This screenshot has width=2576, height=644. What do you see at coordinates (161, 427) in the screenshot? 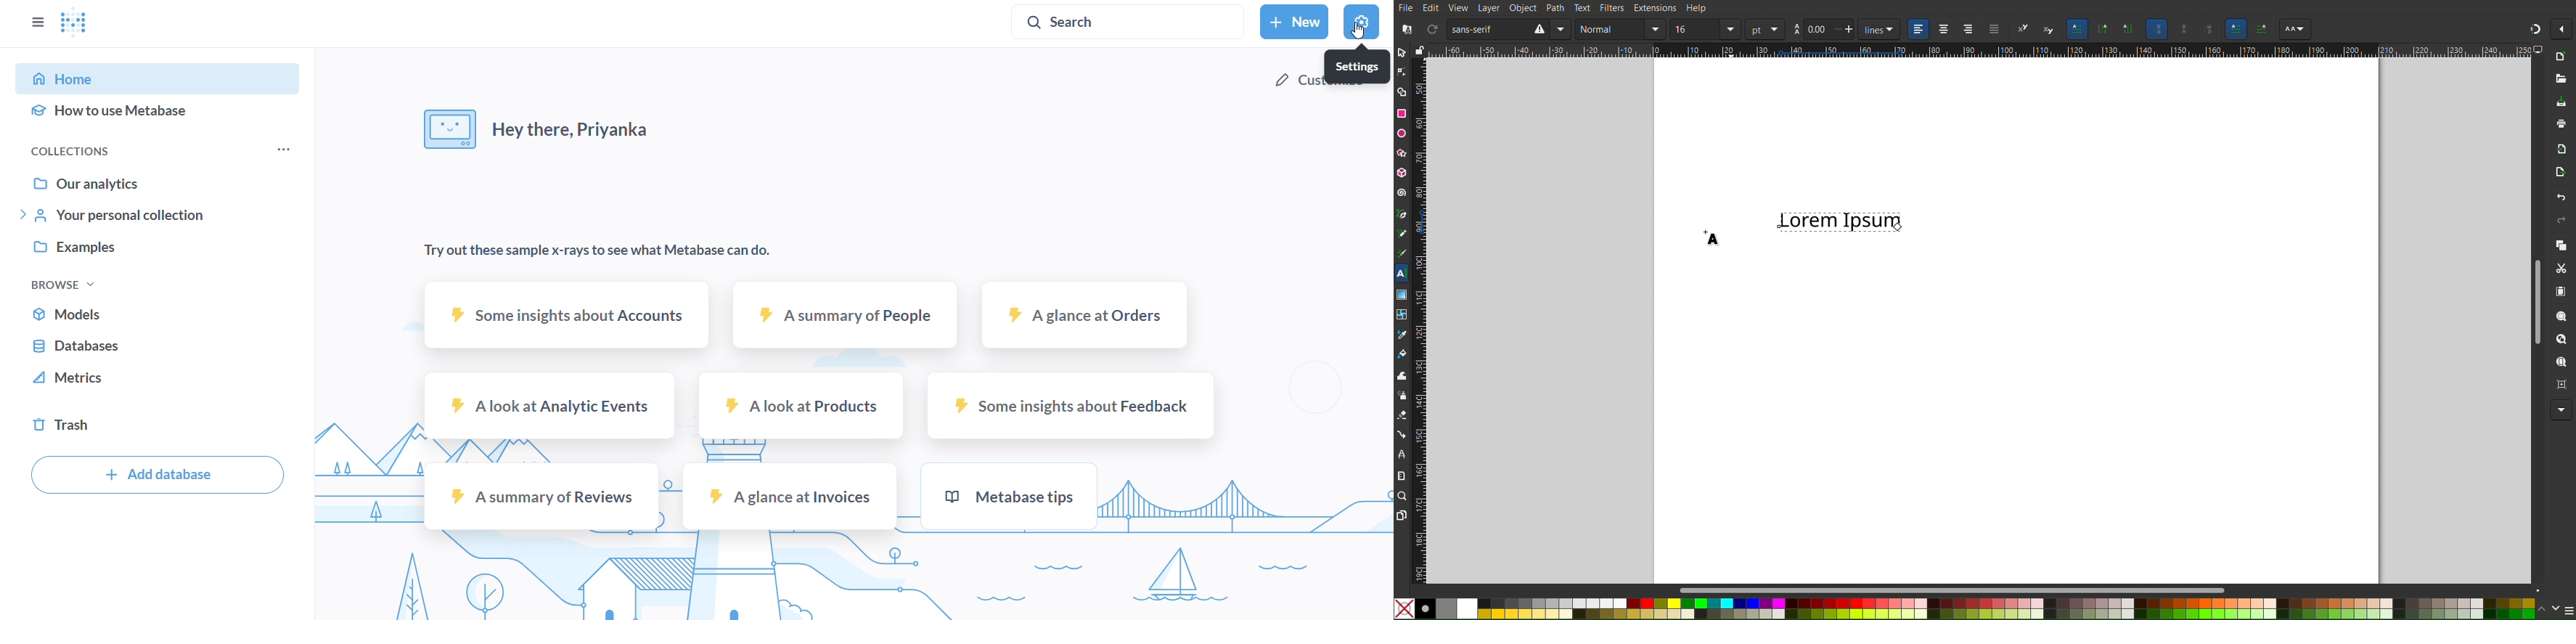
I see `trash` at bounding box center [161, 427].